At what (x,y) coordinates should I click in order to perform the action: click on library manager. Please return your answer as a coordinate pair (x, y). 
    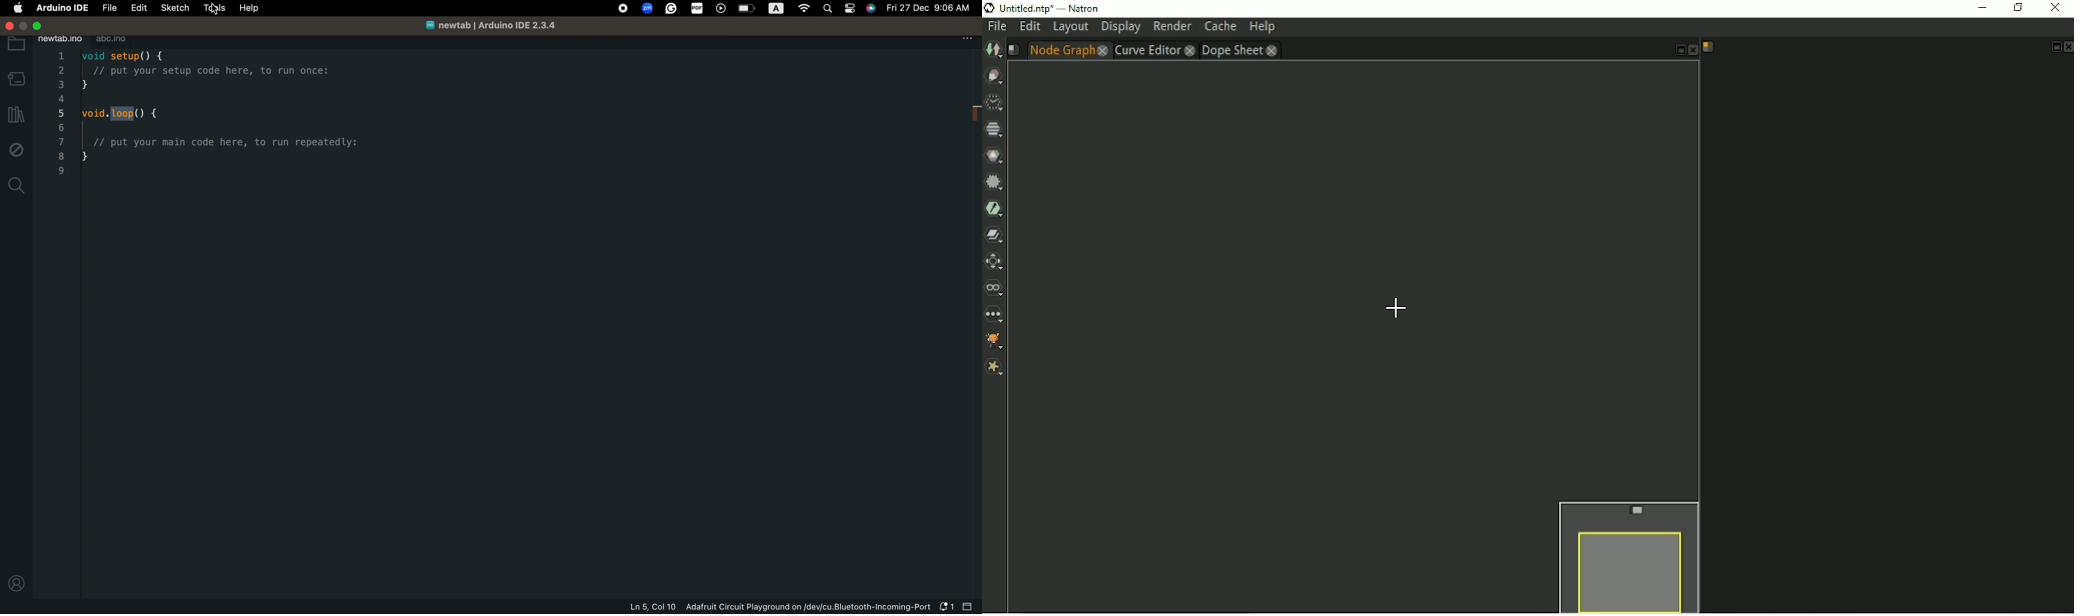
    Looking at the image, I should click on (17, 115).